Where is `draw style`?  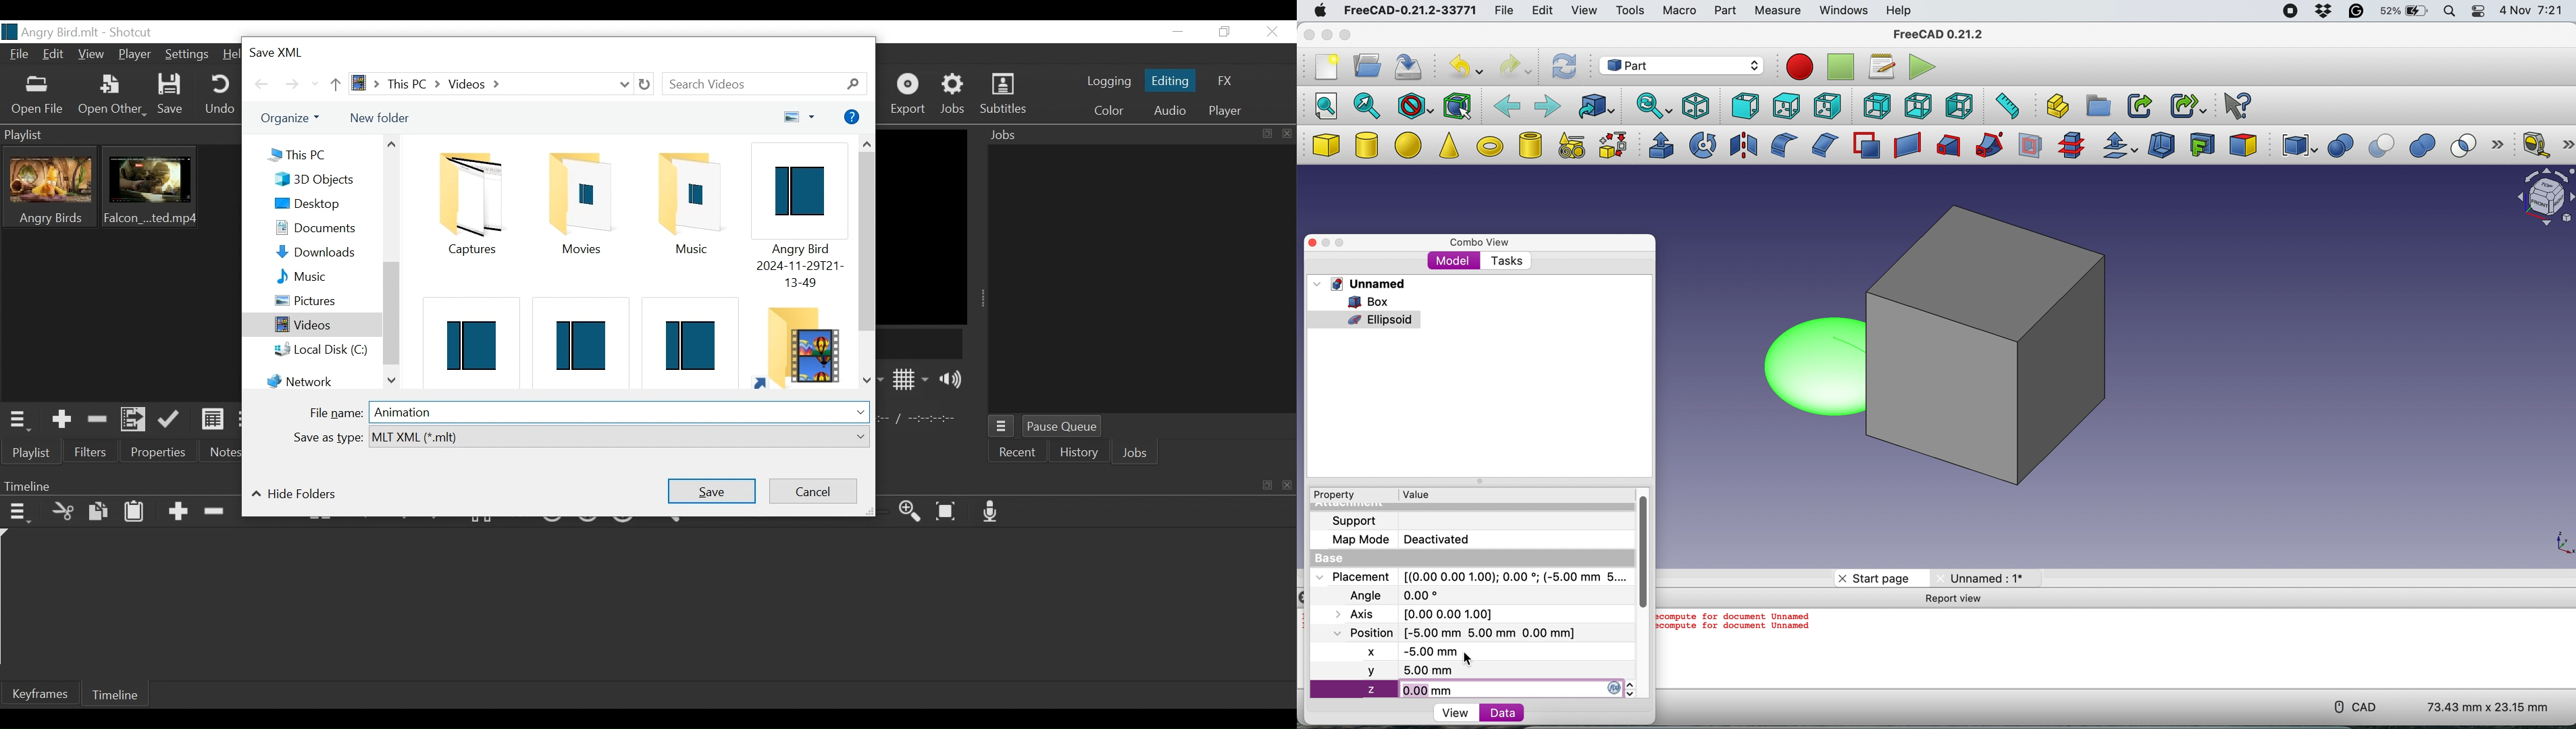 draw style is located at coordinates (1415, 107).